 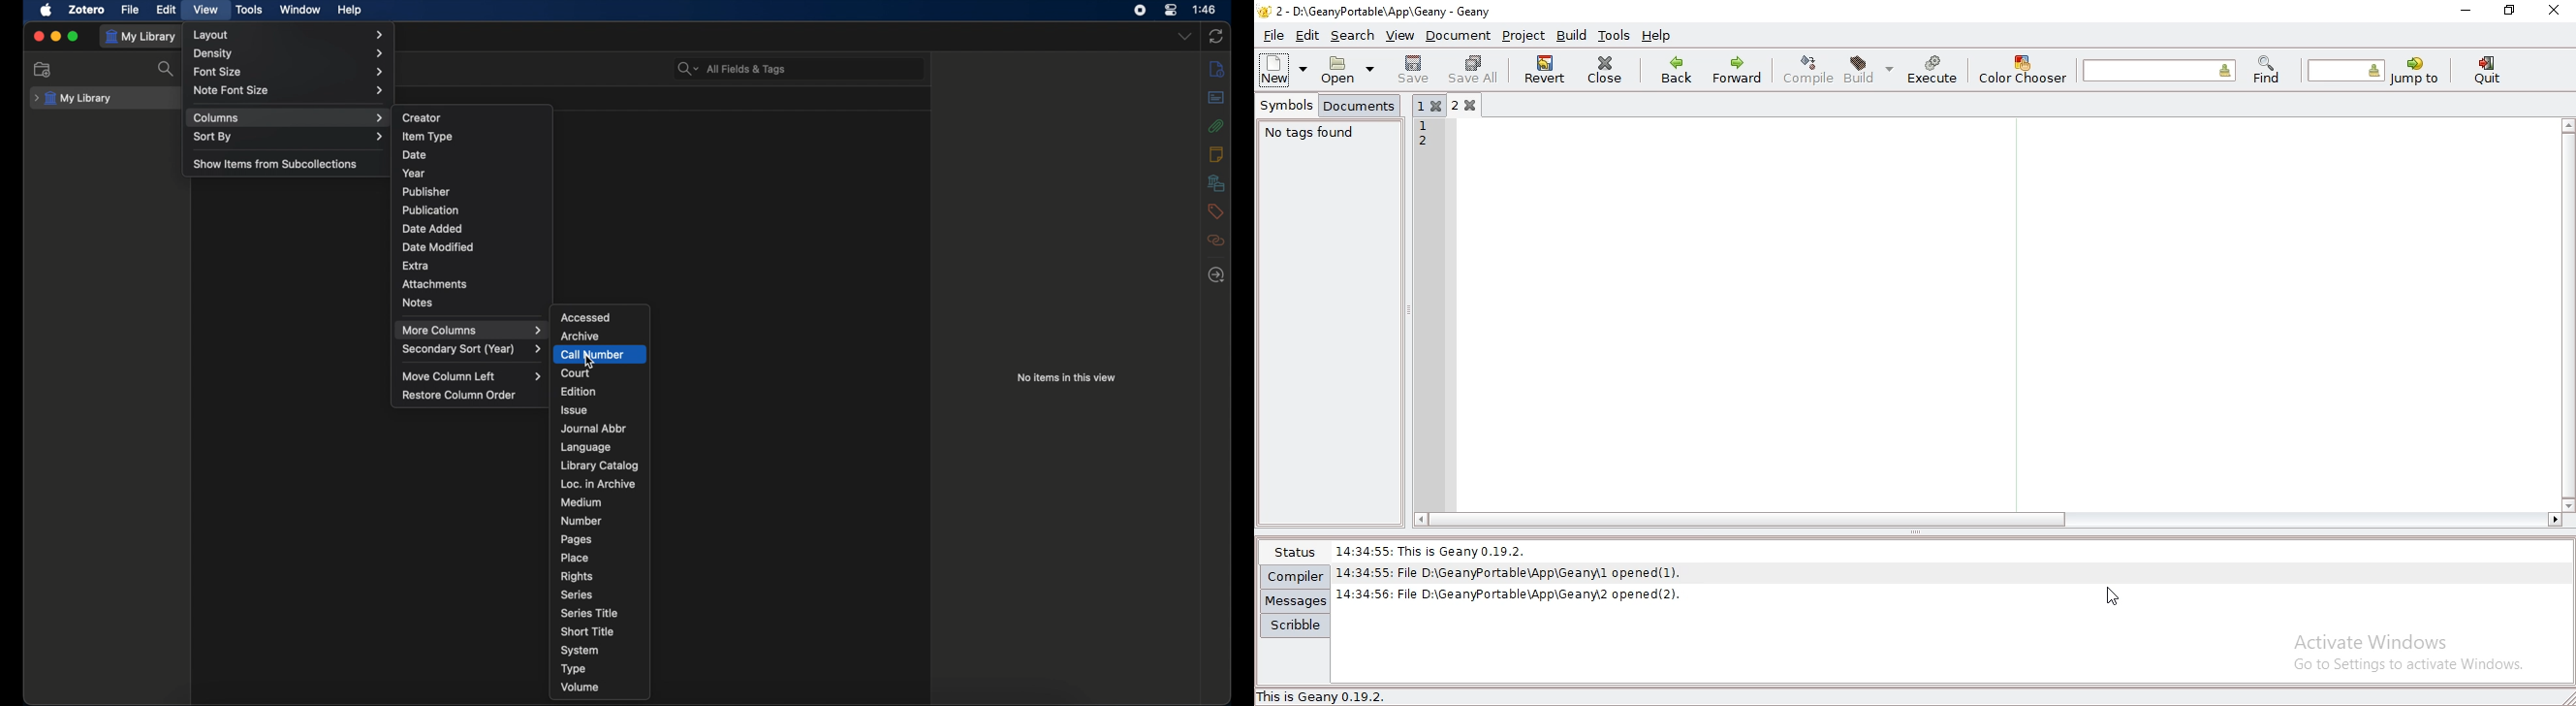 What do you see at coordinates (414, 154) in the screenshot?
I see `date` at bounding box center [414, 154].